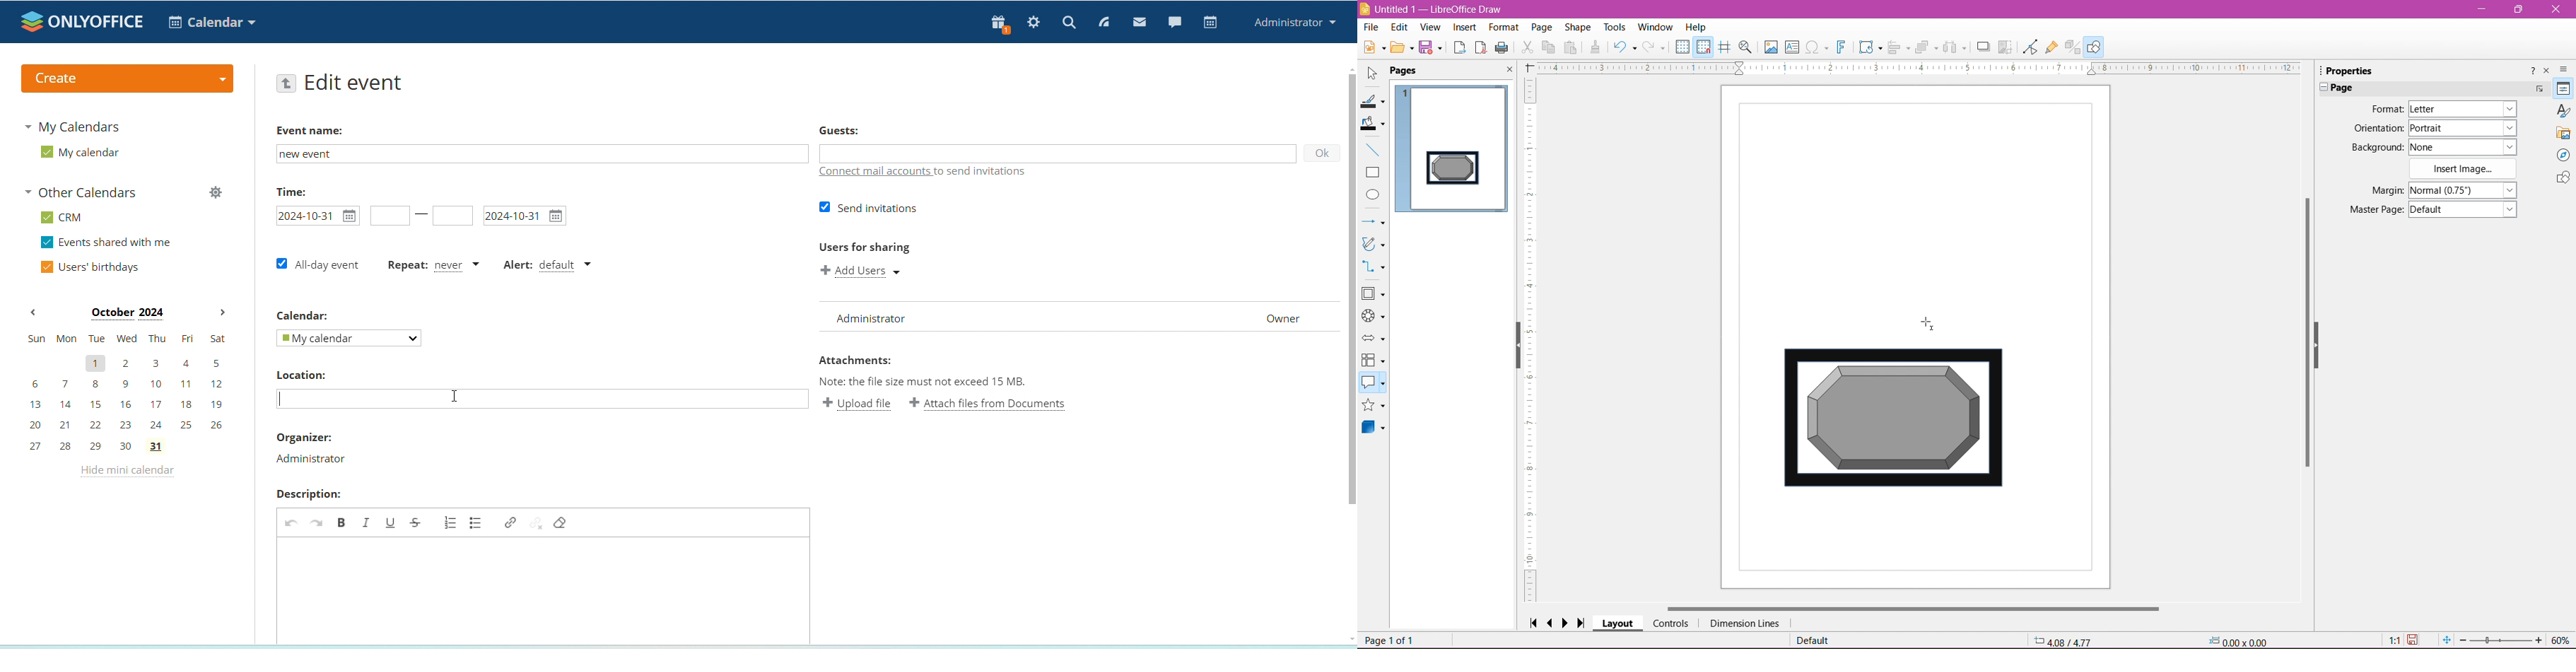 The width and height of the screenshot is (2576, 672). What do you see at coordinates (1373, 74) in the screenshot?
I see `Select` at bounding box center [1373, 74].